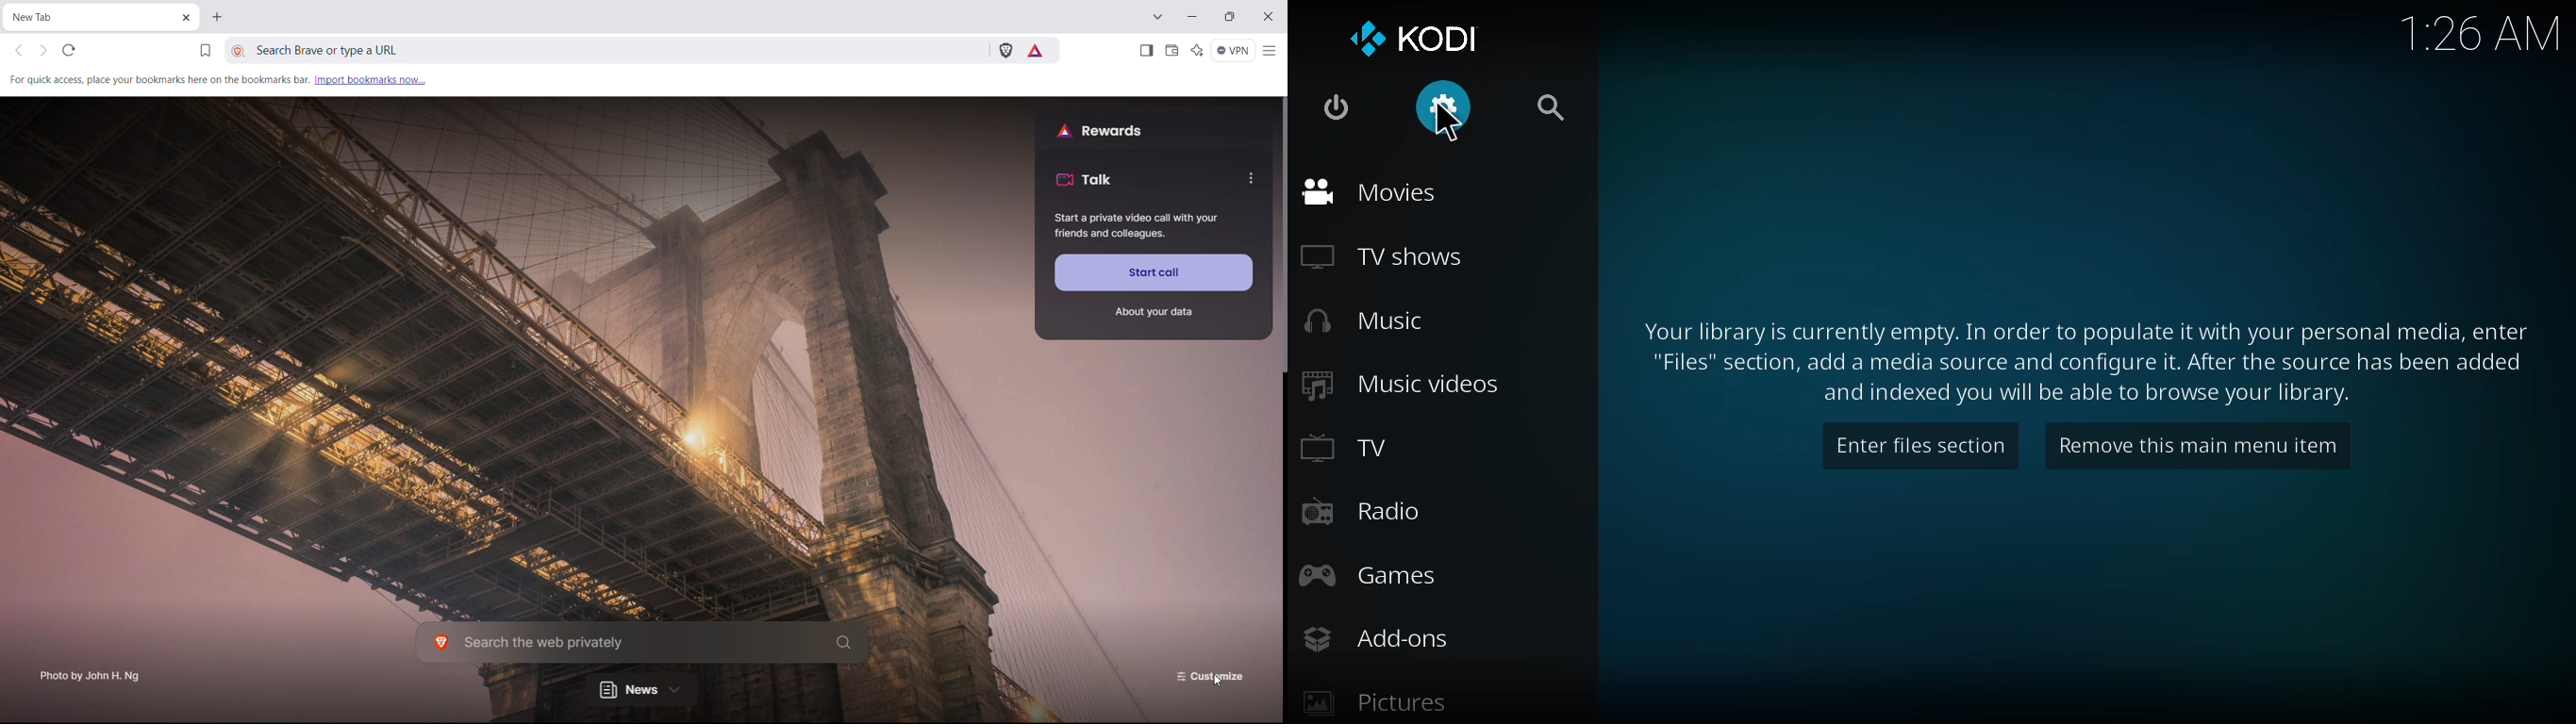 The width and height of the screenshot is (2576, 728). I want to click on remove this main menu item, so click(2191, 445).